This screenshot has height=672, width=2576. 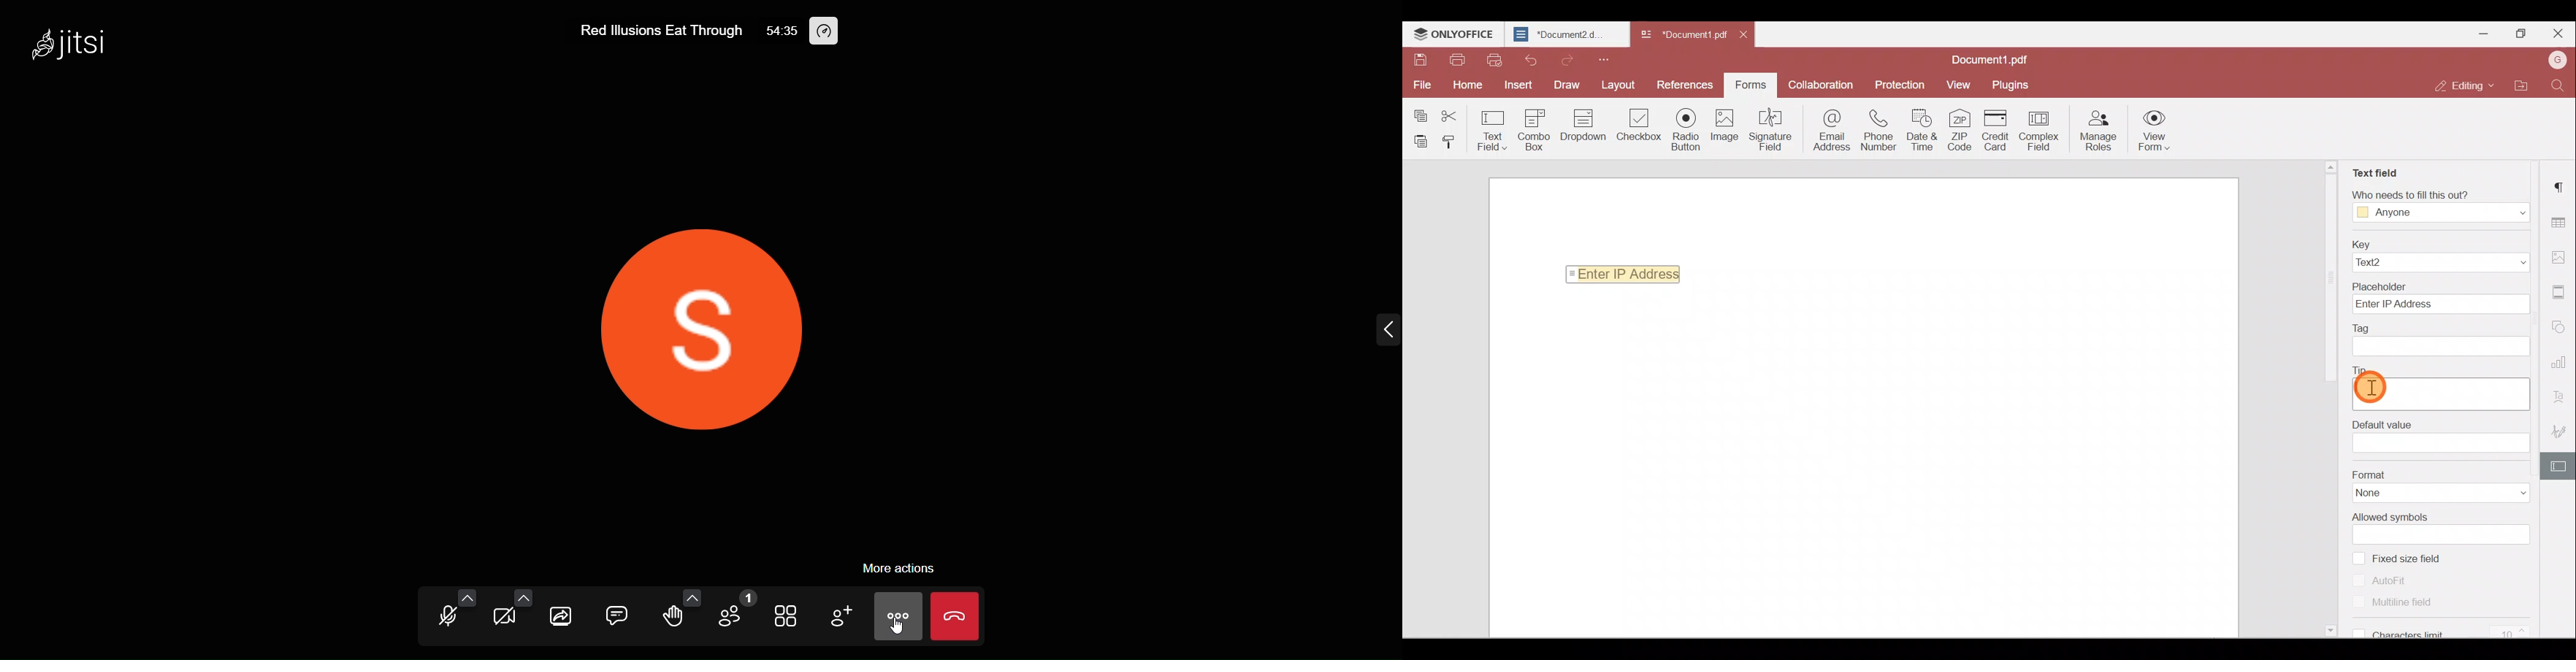 What do you see at coordinates (2485, 32) in the screenshot?
I see `Minimize` at bounding box center [2485, 32].